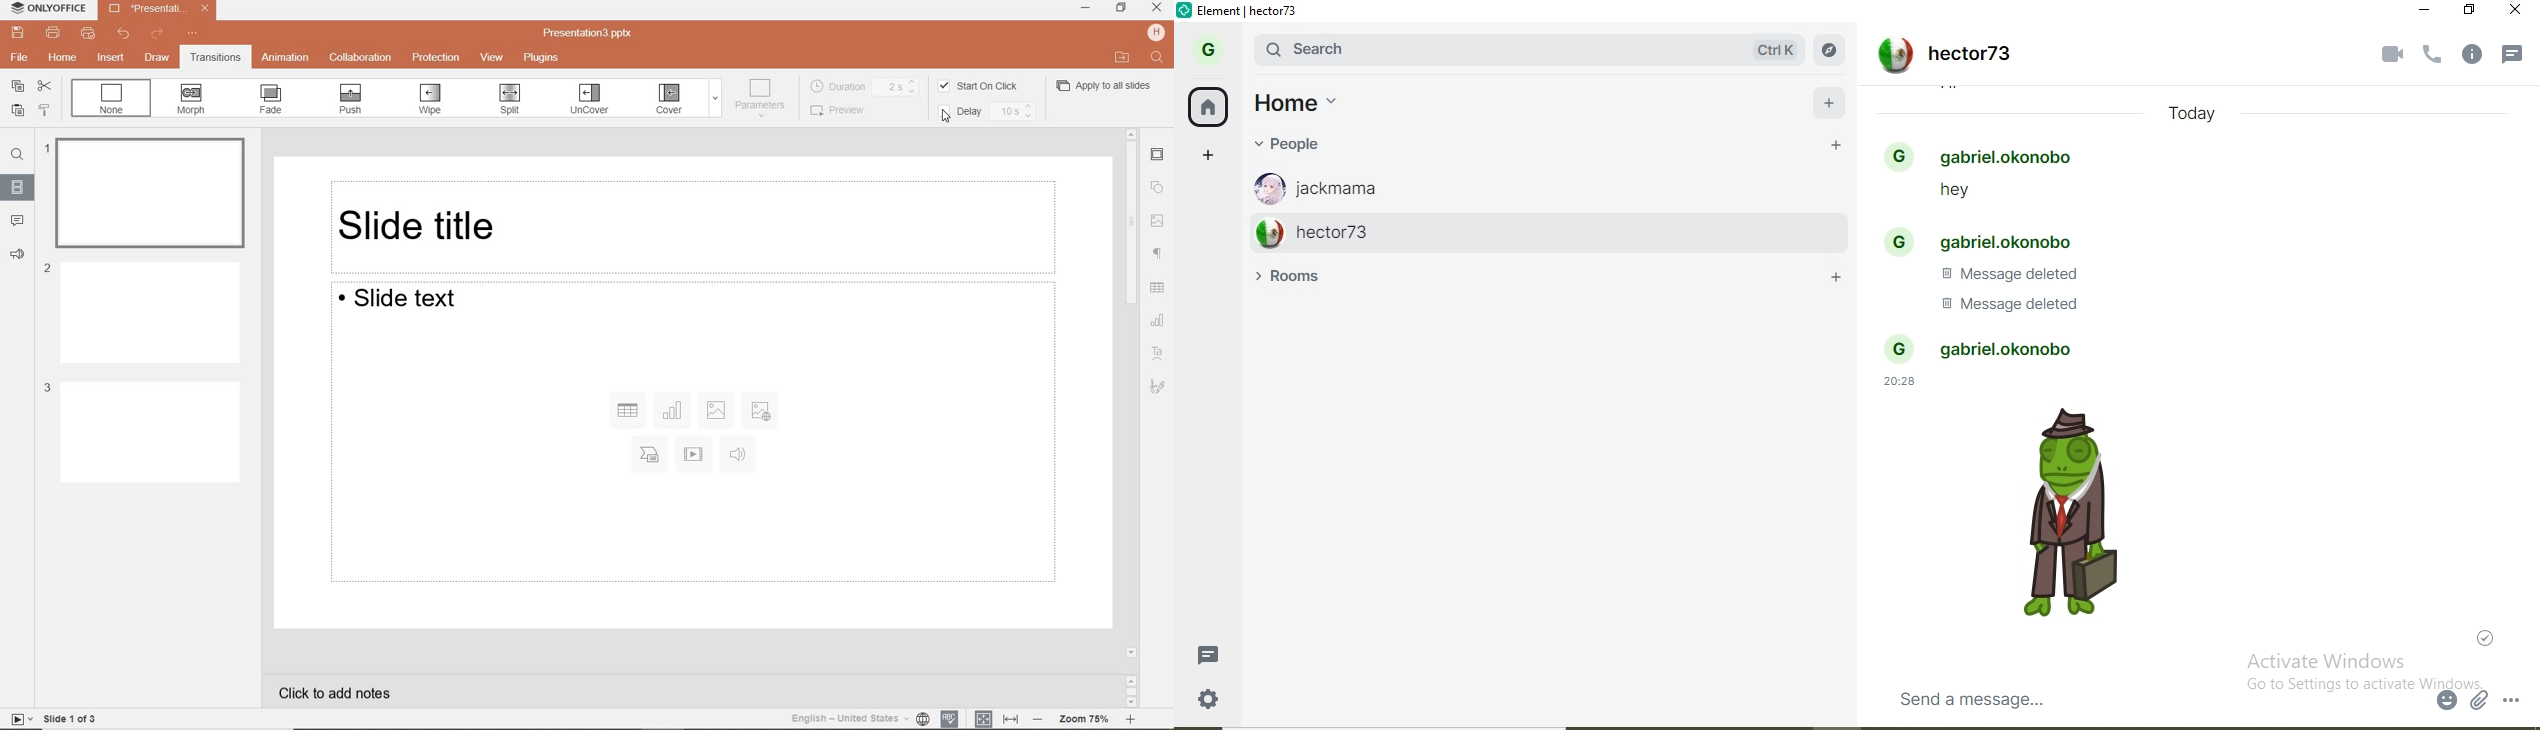  I want to click on START ON CLICK, so click(982, 85).